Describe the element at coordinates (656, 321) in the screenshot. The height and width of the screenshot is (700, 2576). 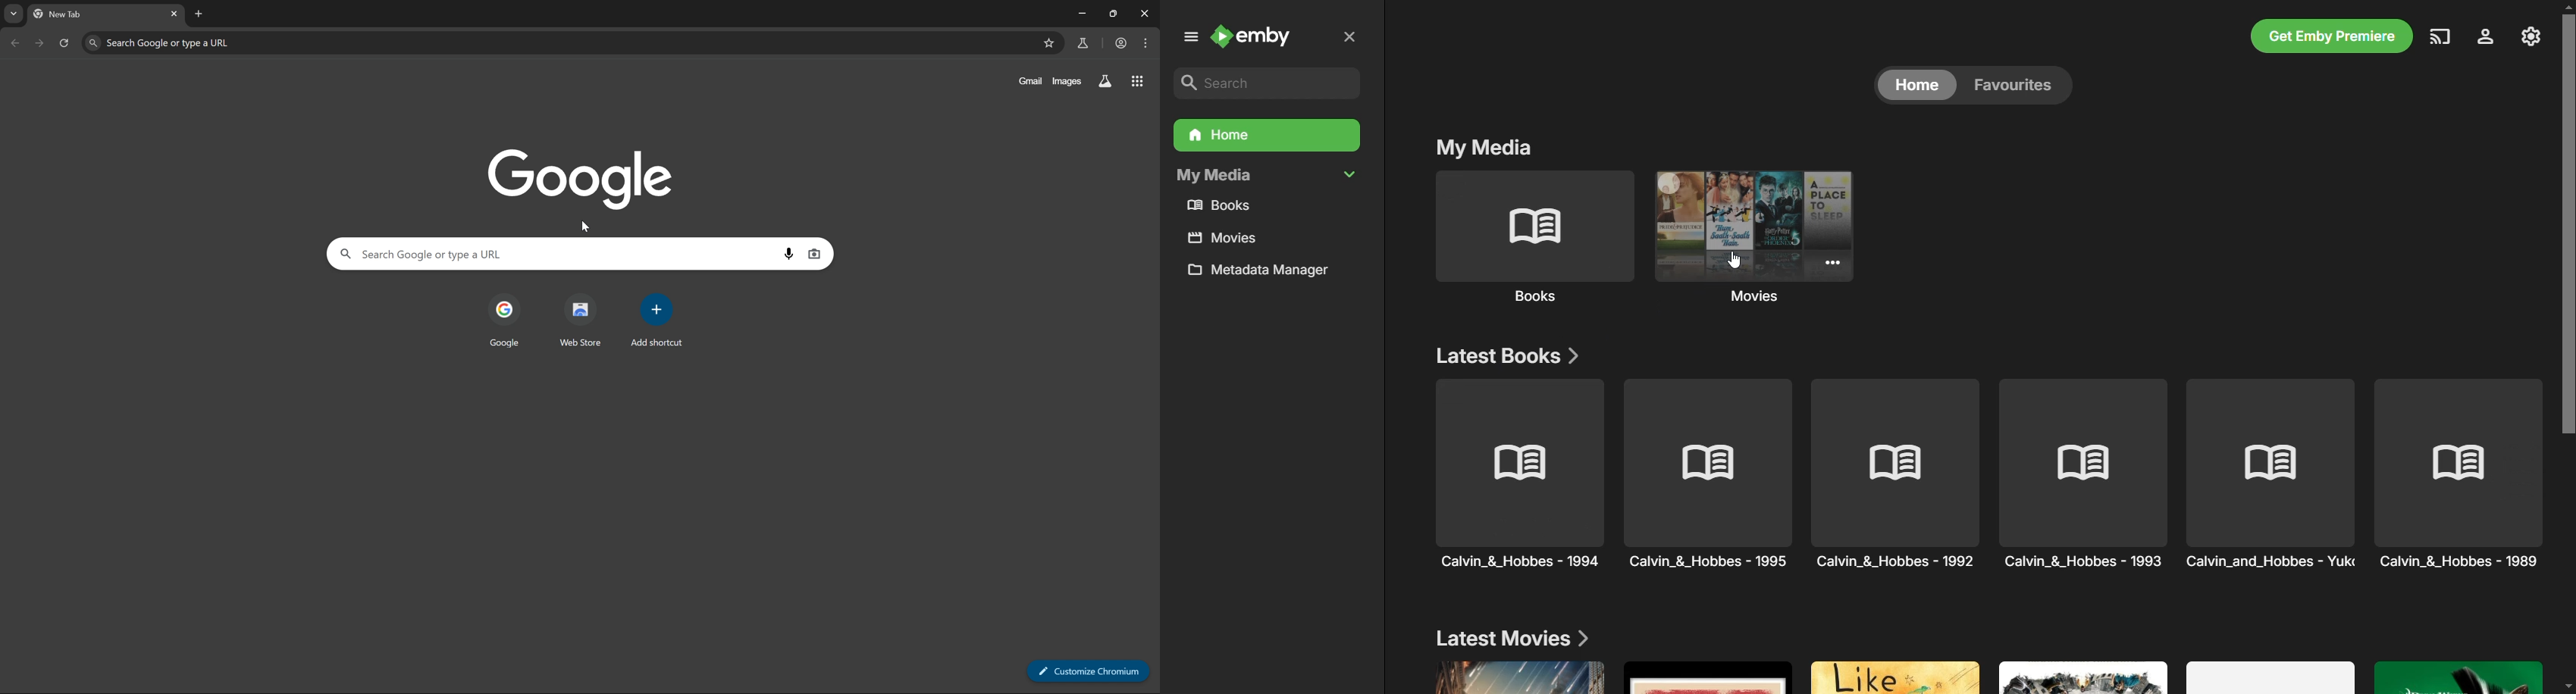
I see `add shortcut` at that location.